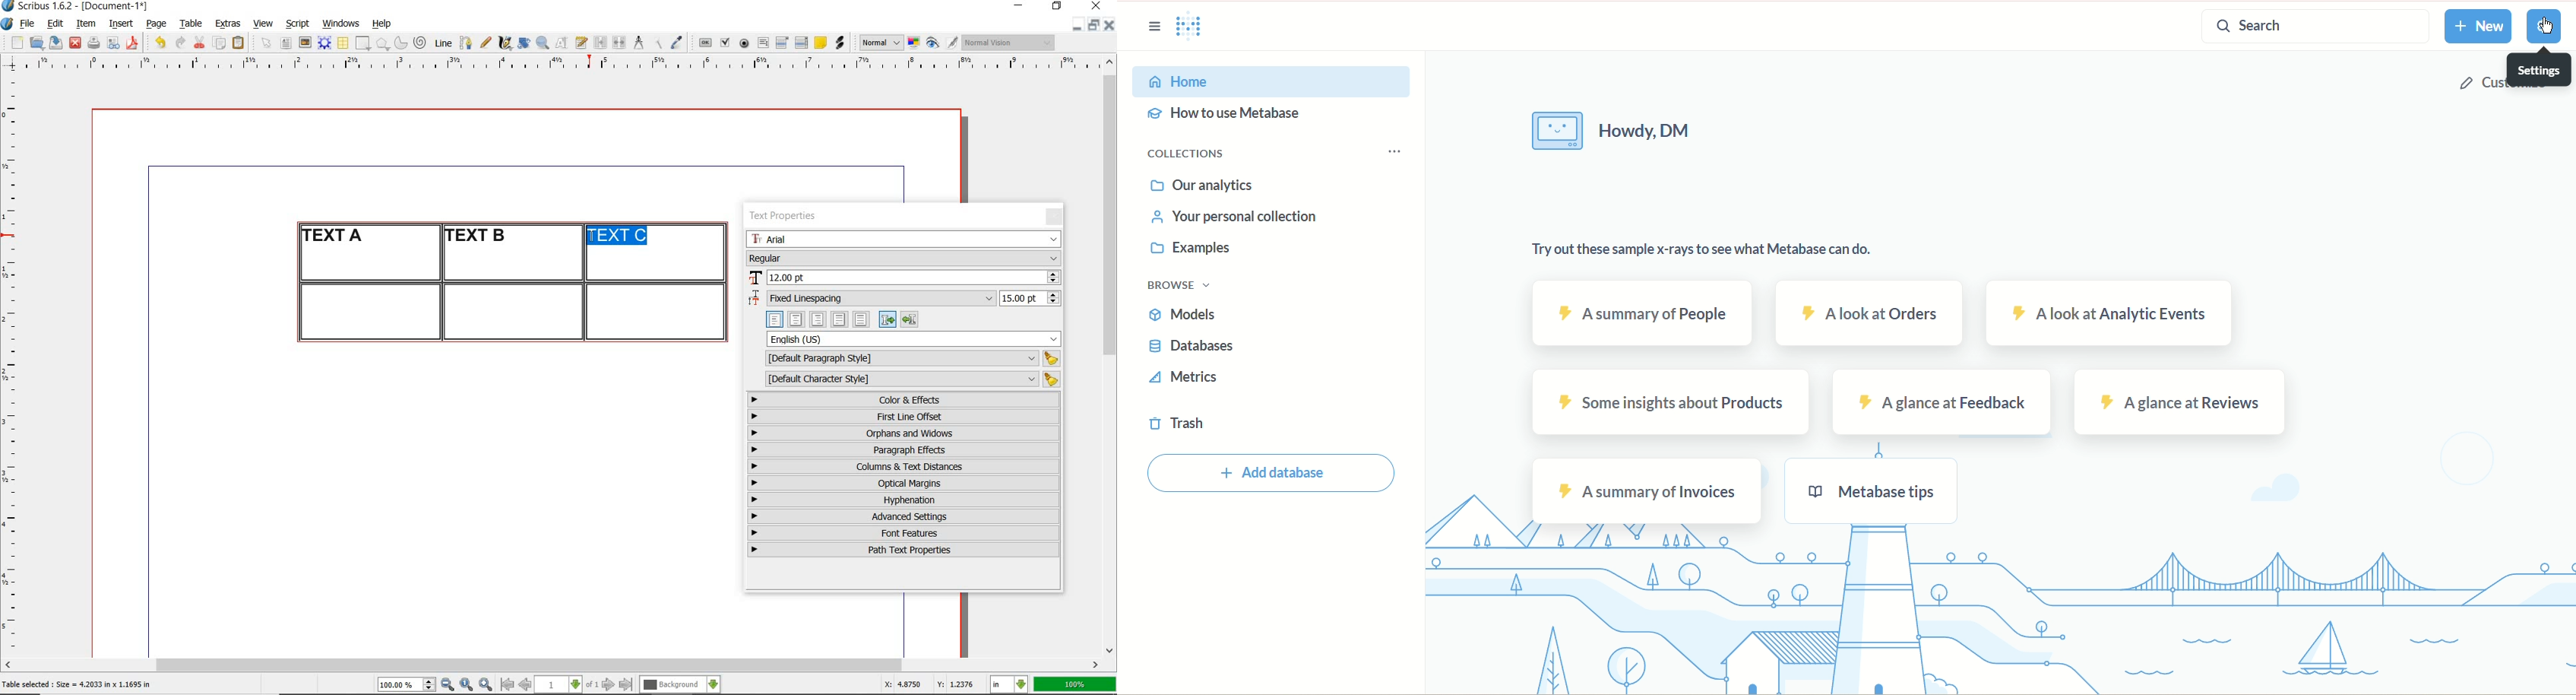 Image resolution: width=2576 pixels, height=700 pixels. What do you see at coordinates (627, 685) in the screenshot?
I see `go to last page` at bounding box center [627, 685].